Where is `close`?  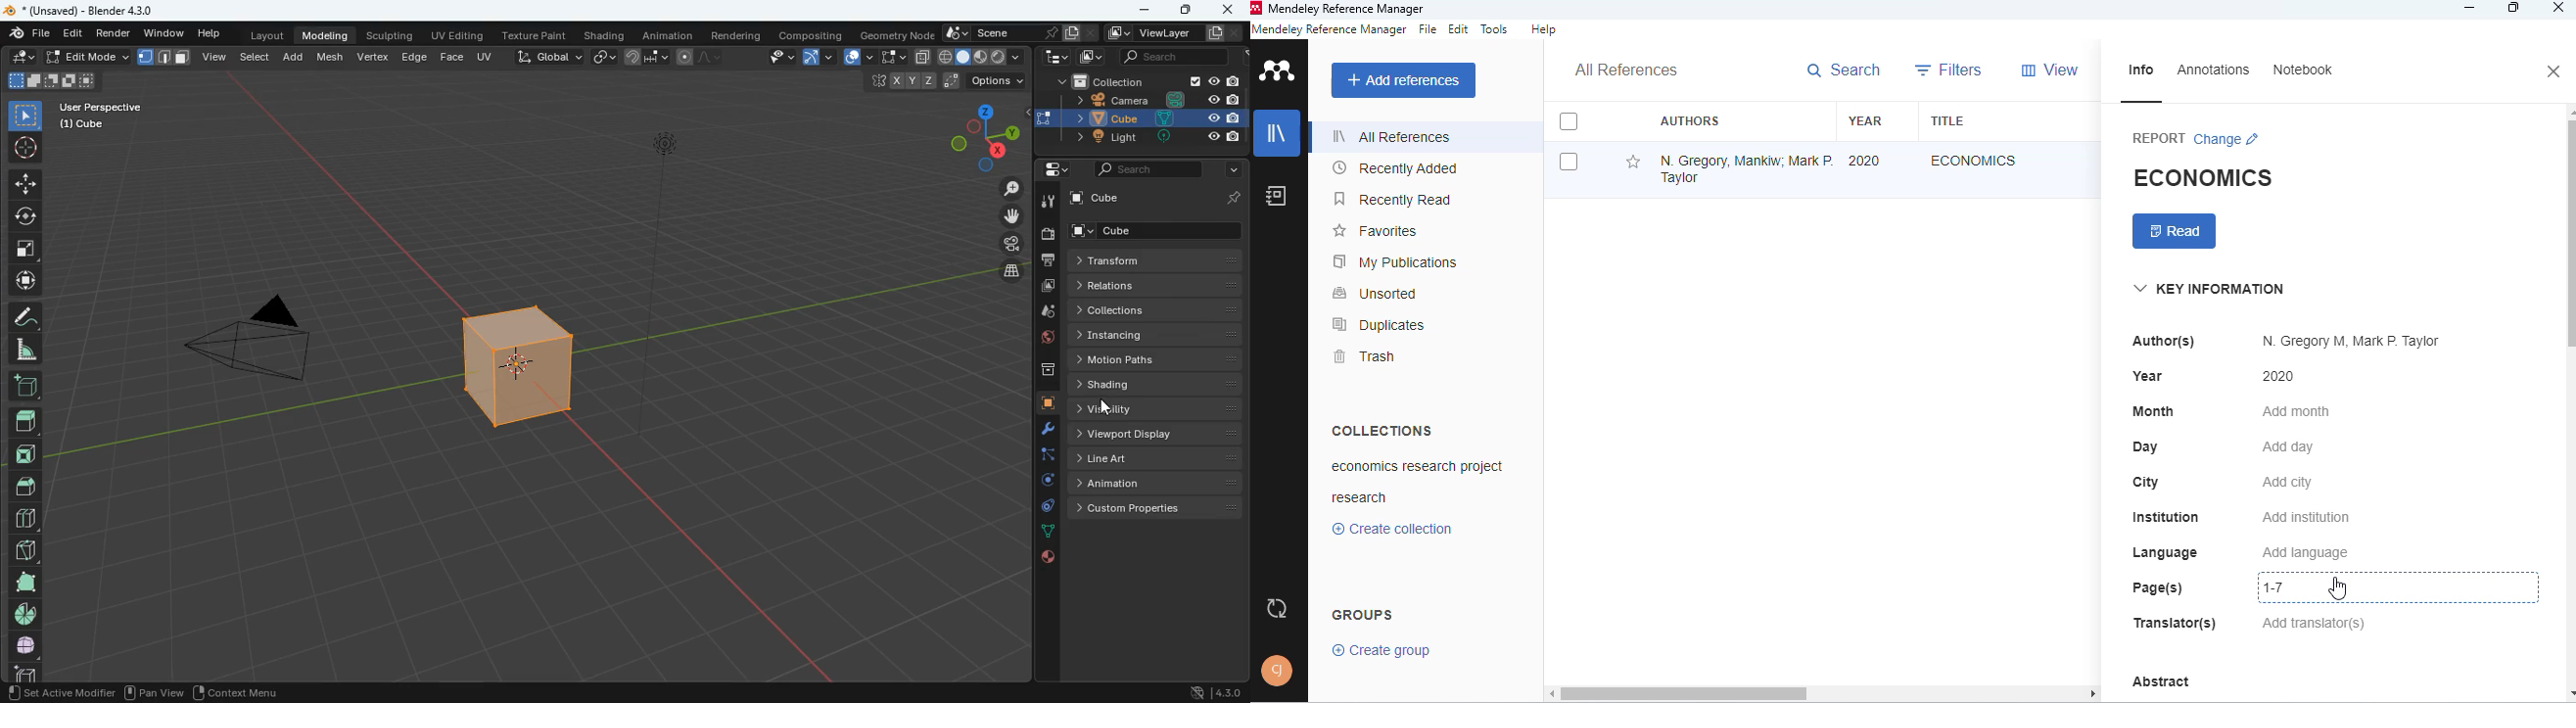 close is located at coordinates (1227, 9).